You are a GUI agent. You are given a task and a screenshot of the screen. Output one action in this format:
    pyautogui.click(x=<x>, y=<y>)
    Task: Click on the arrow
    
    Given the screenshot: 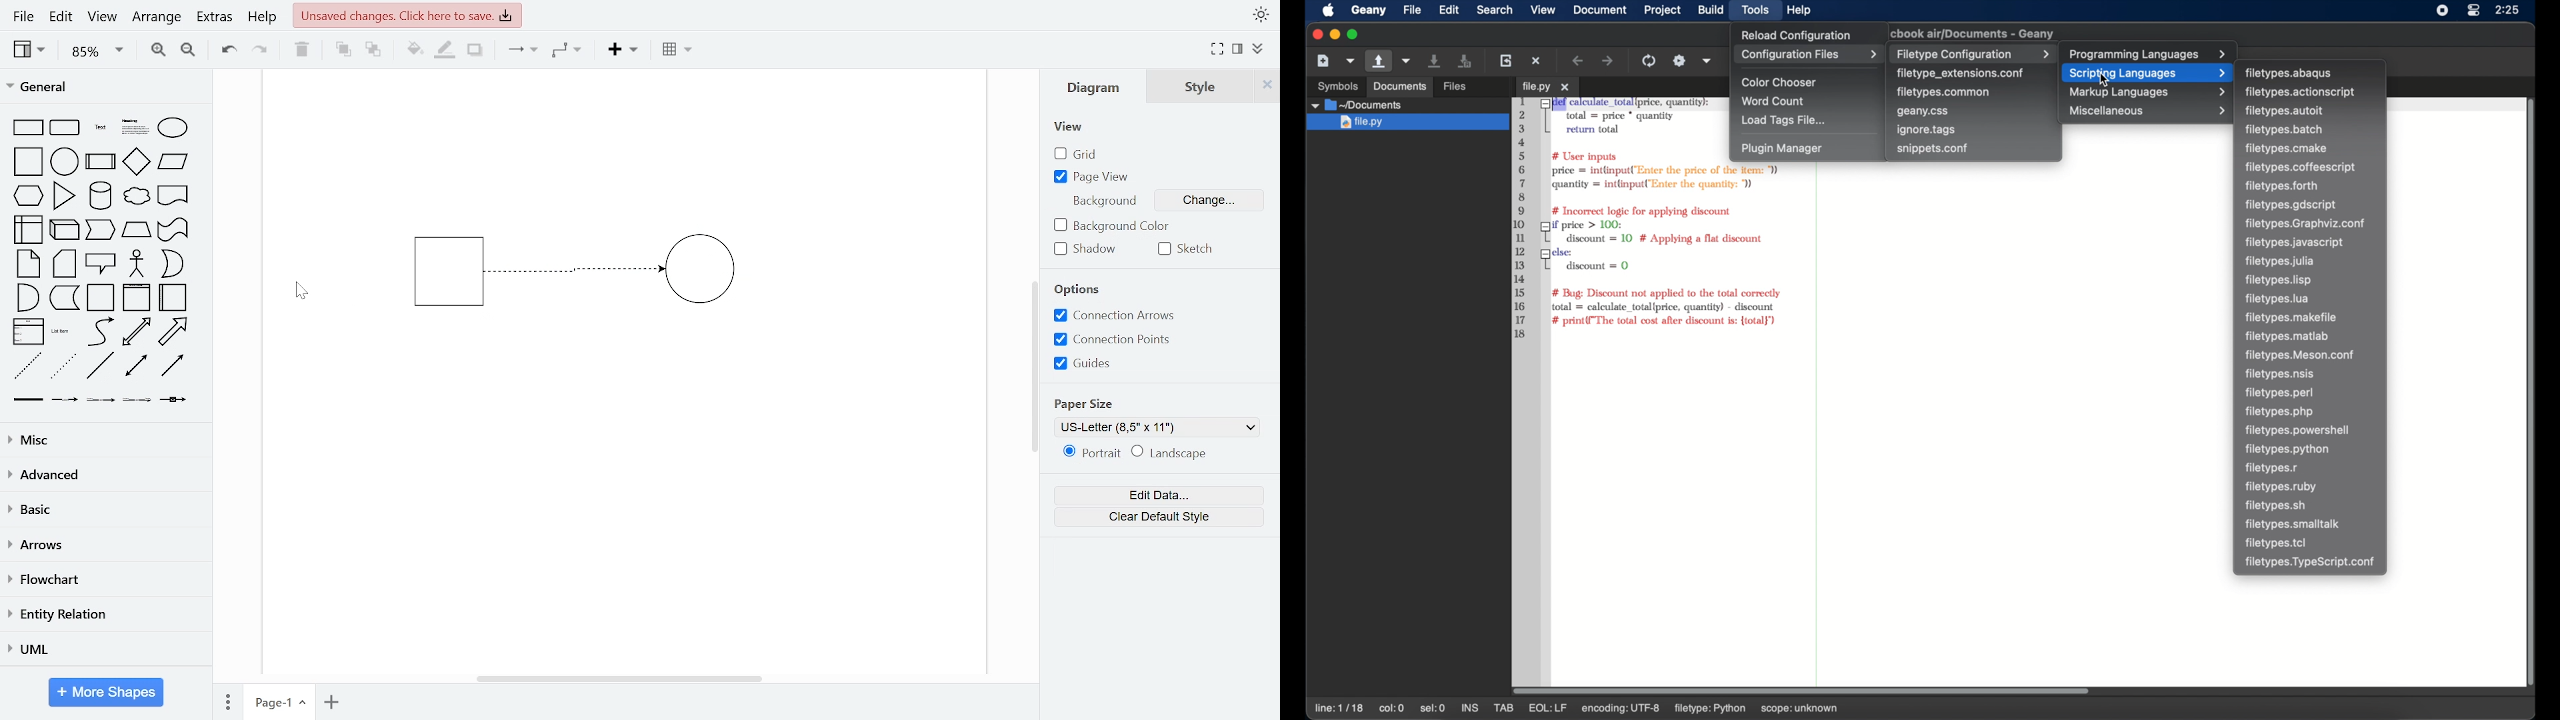 What is the action you would take?
    pyautogui.click(x=173, y=332)
    